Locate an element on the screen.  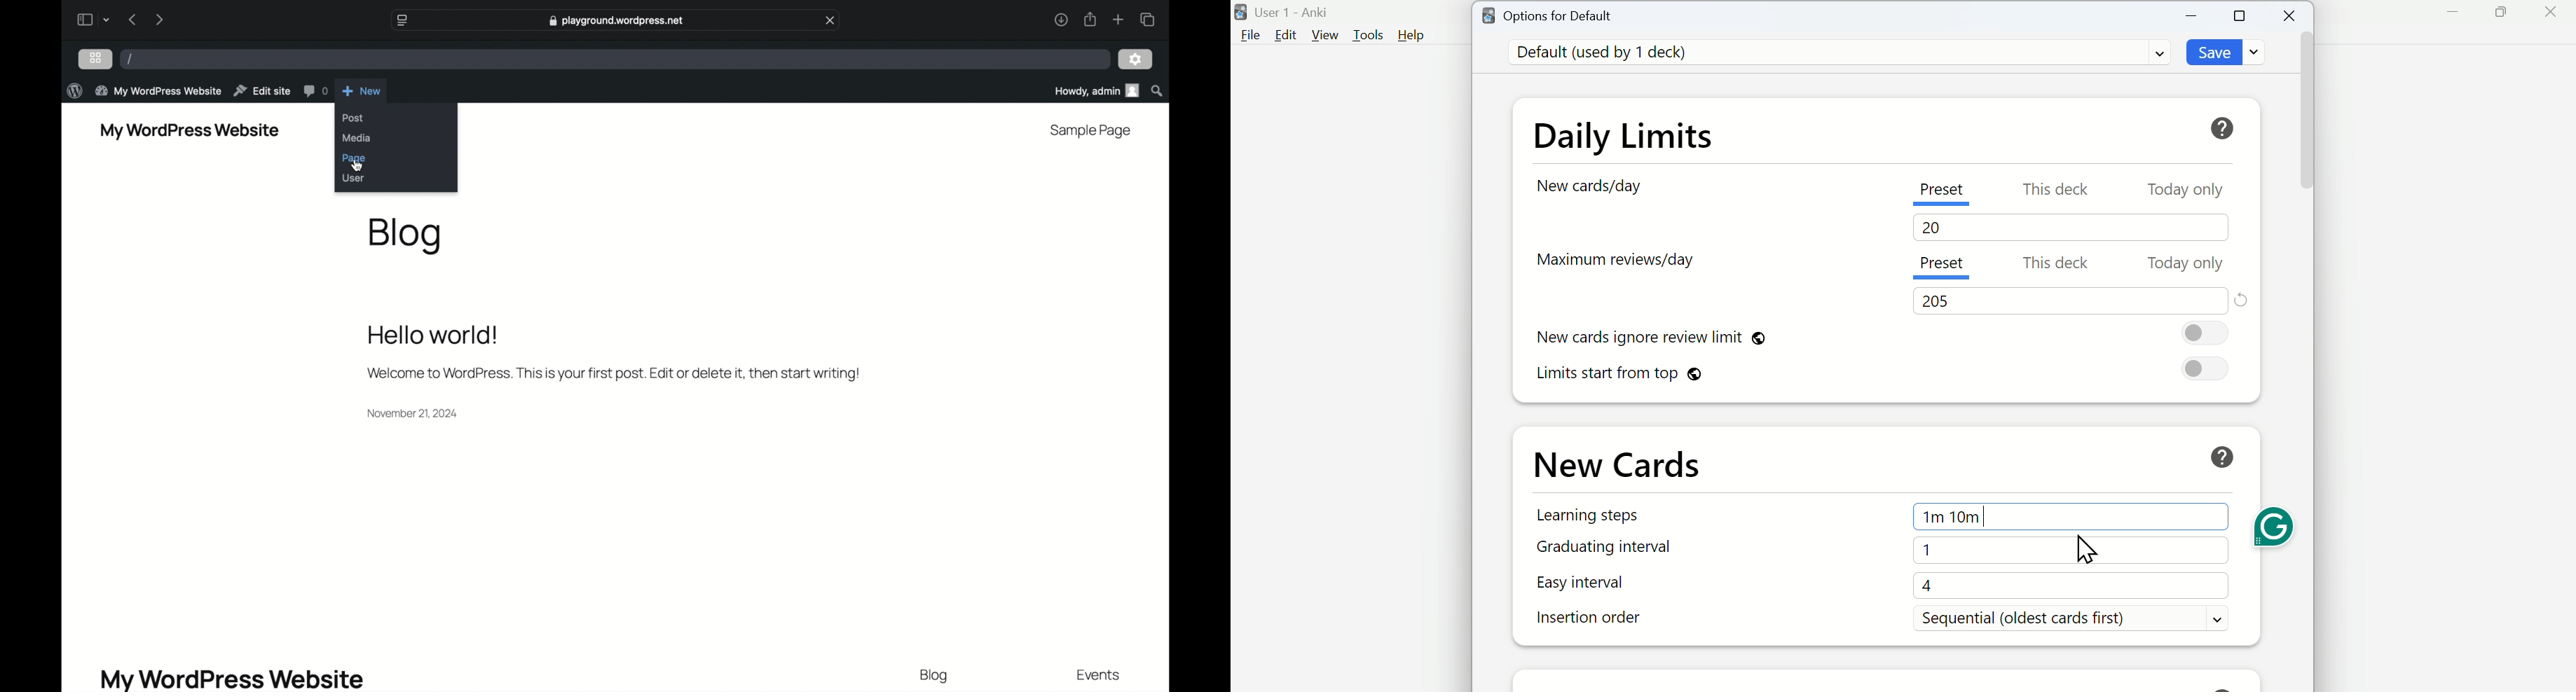
1 is located at coordinates (2066, 550).